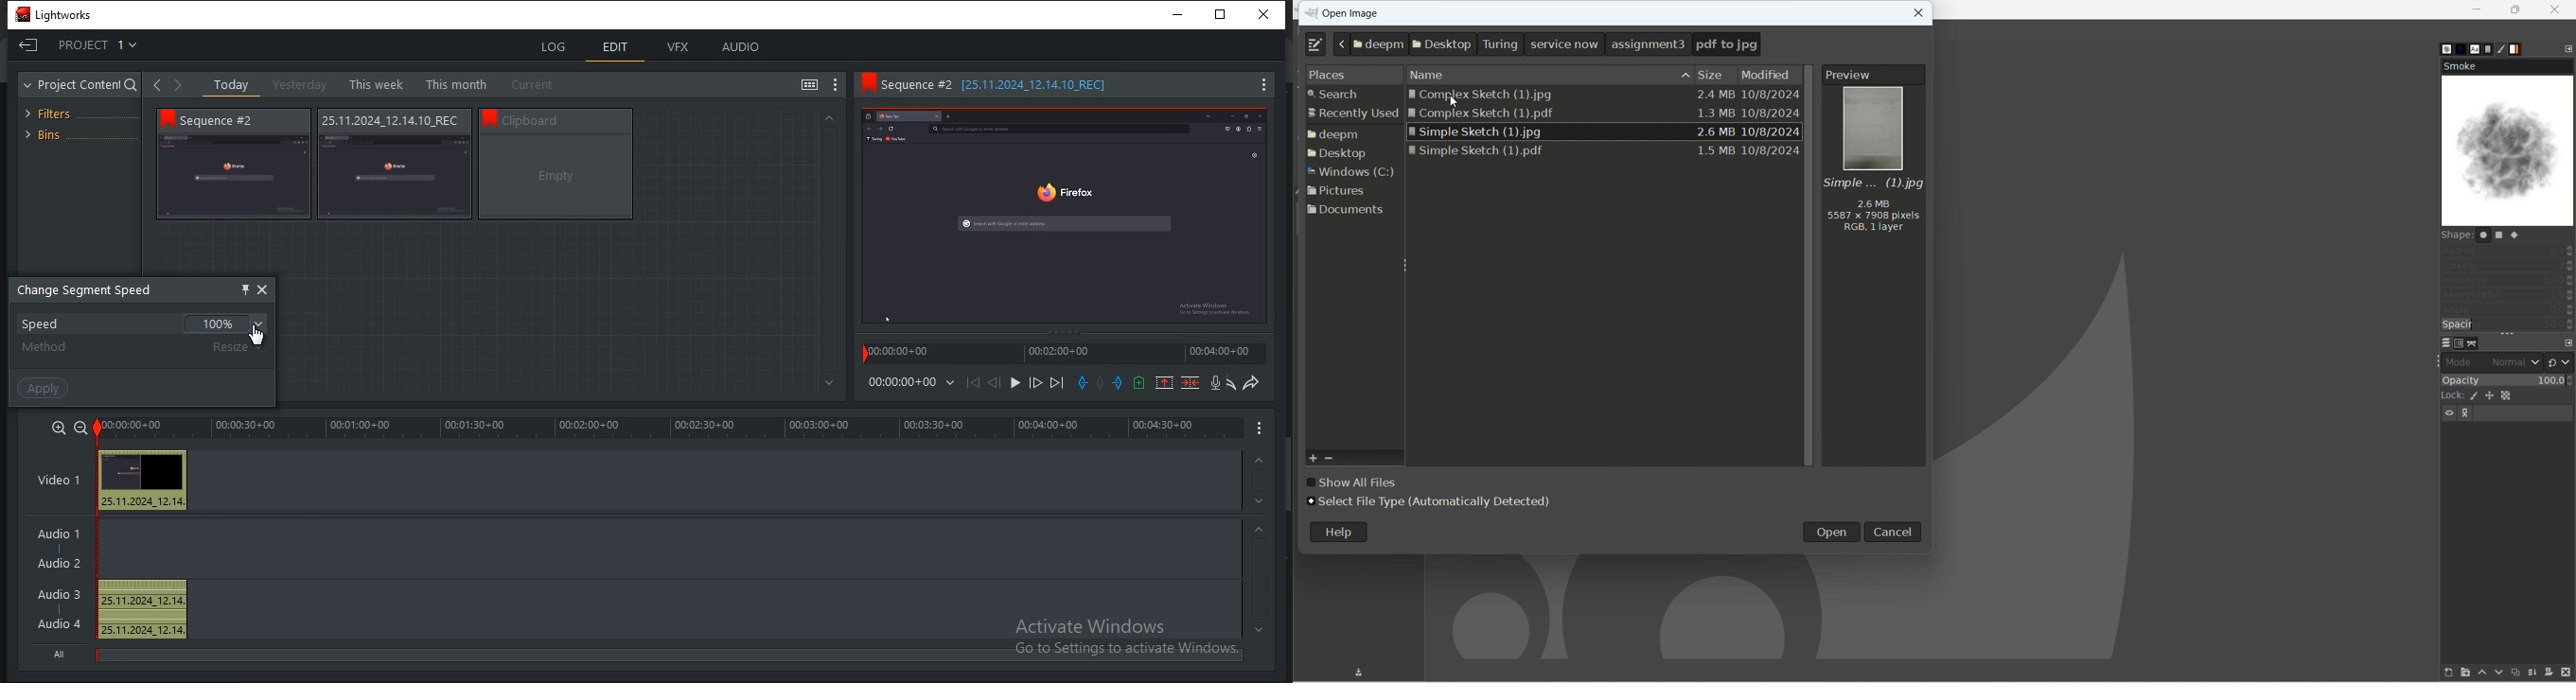 The height and width of the screenshot is (700, 2576). What do you see at coordinates (743, 47) in the screenshot?
I see `audio` at bounding box center [743, 47].